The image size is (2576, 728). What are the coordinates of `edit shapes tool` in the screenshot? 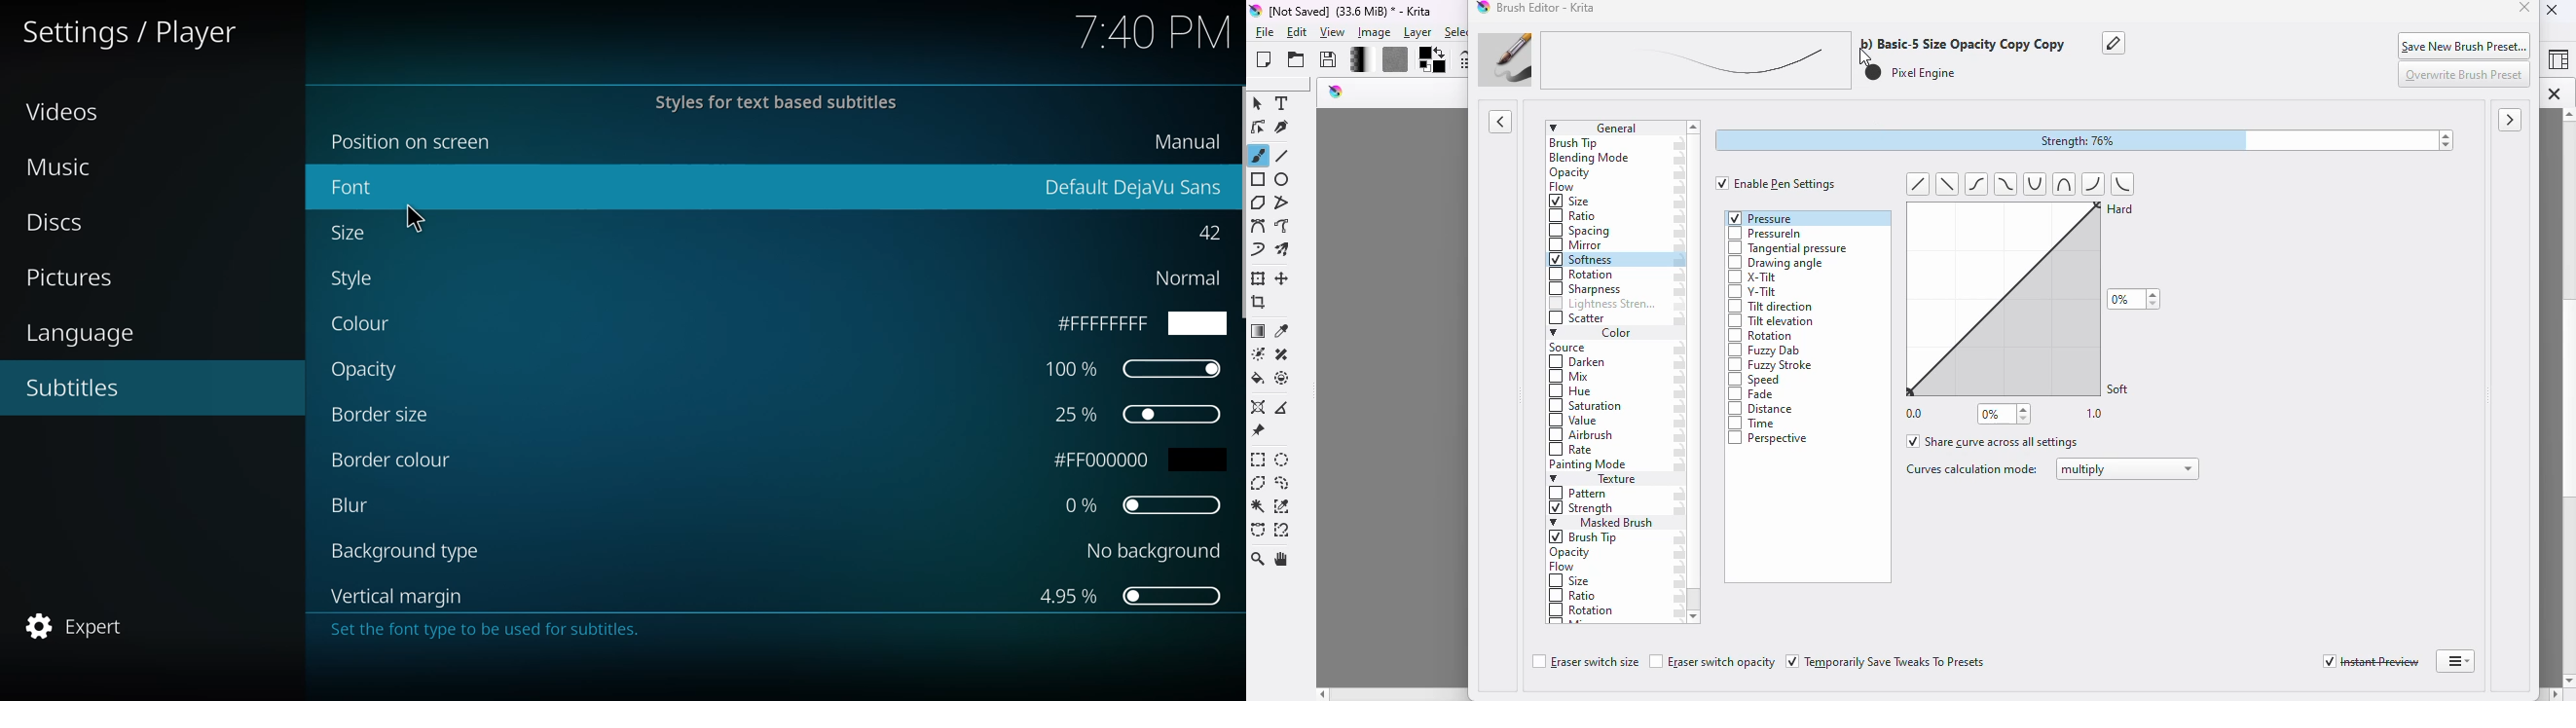 It's located at (1258, 128).